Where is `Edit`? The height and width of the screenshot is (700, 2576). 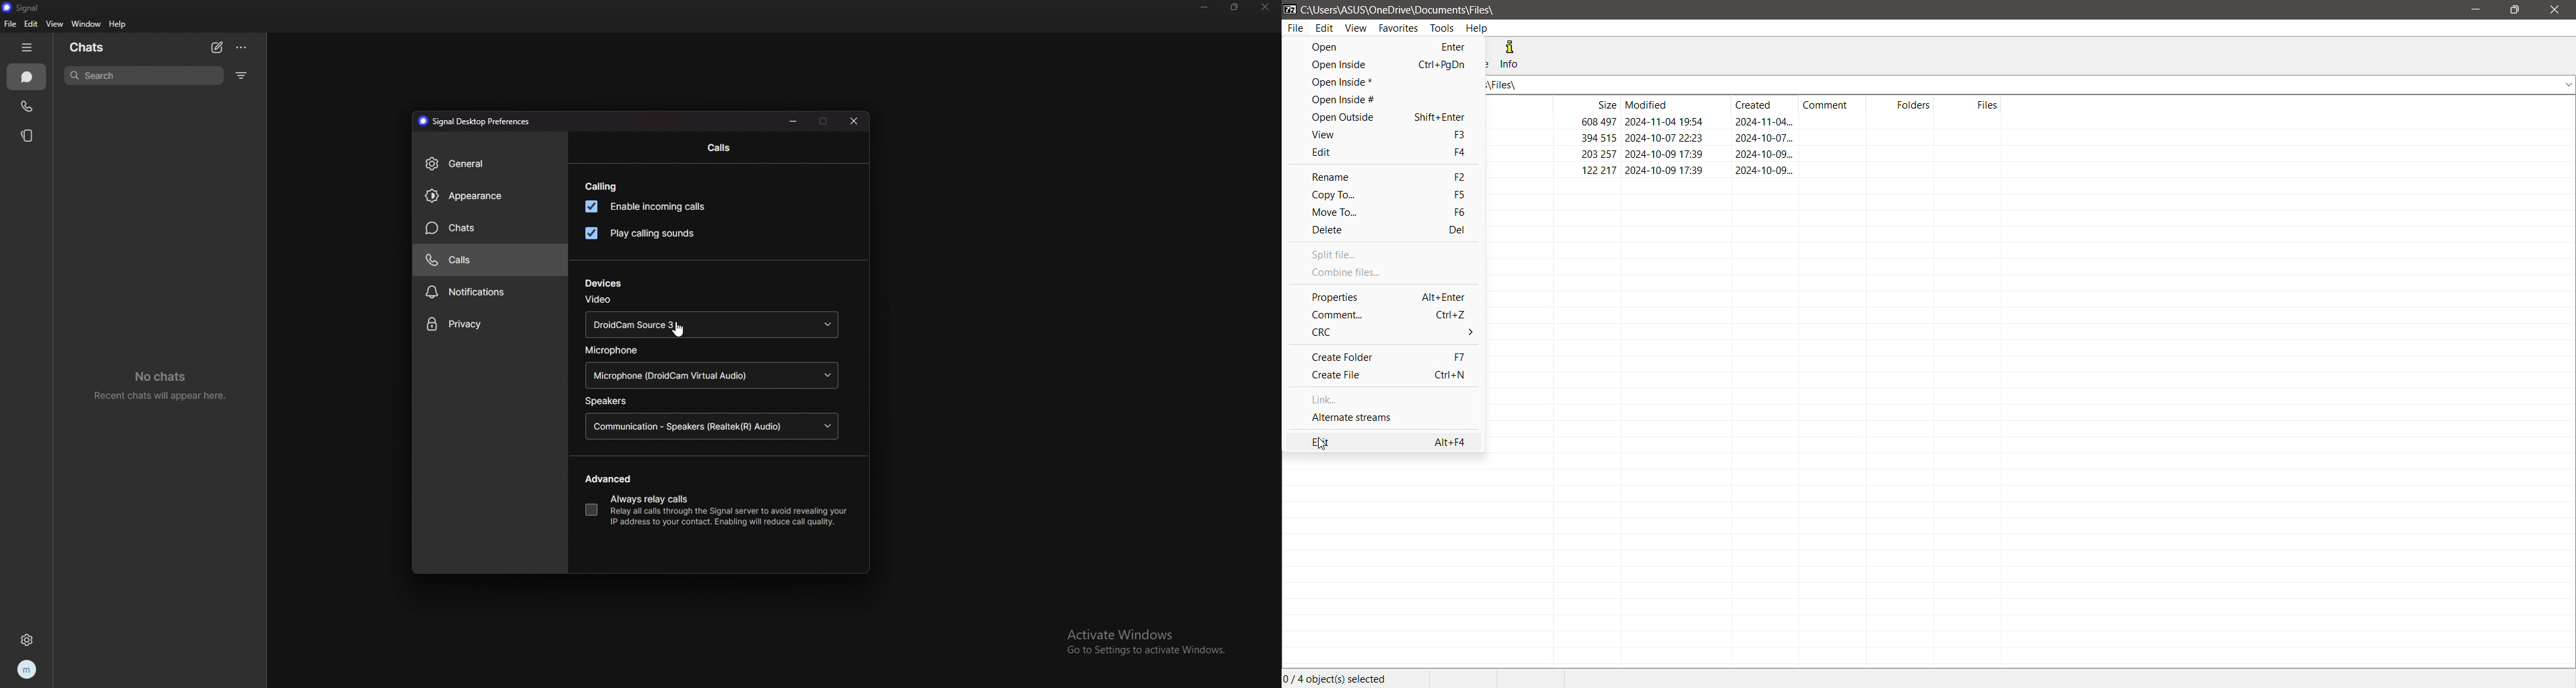 Edit is located at coordinates (1387, 152).